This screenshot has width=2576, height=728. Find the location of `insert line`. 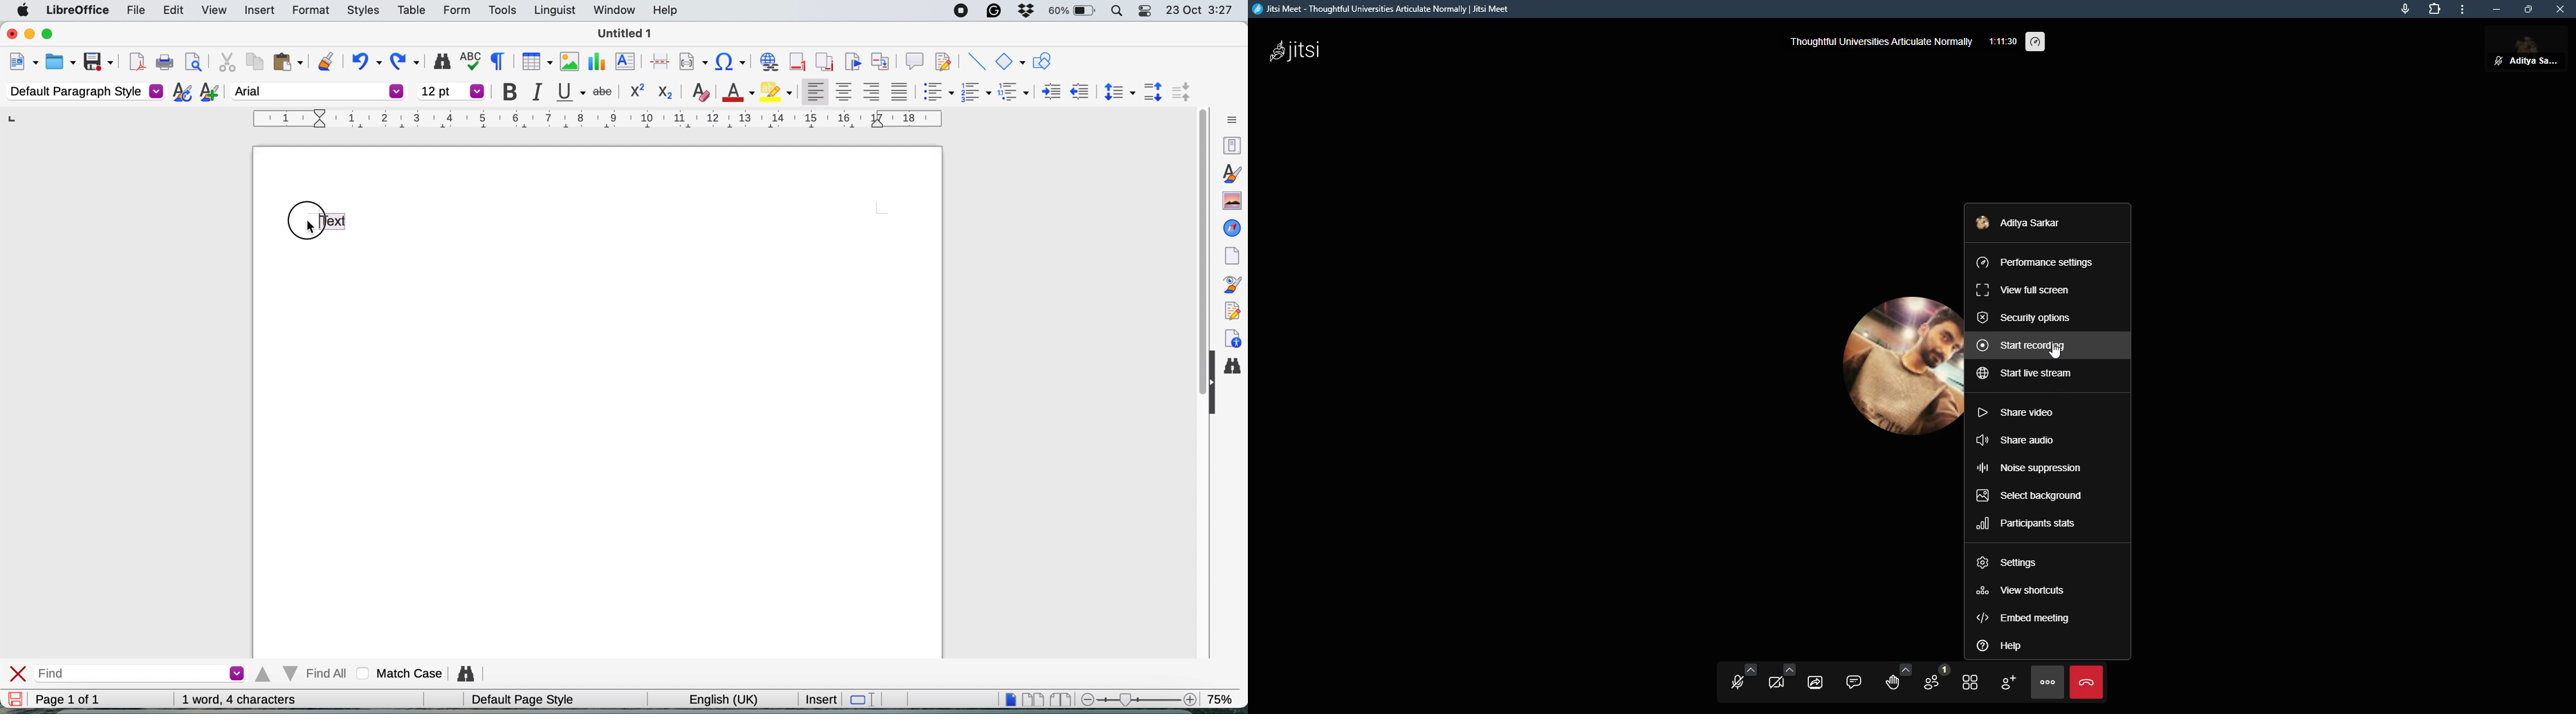

insert line is located at coordinates (976, 61).